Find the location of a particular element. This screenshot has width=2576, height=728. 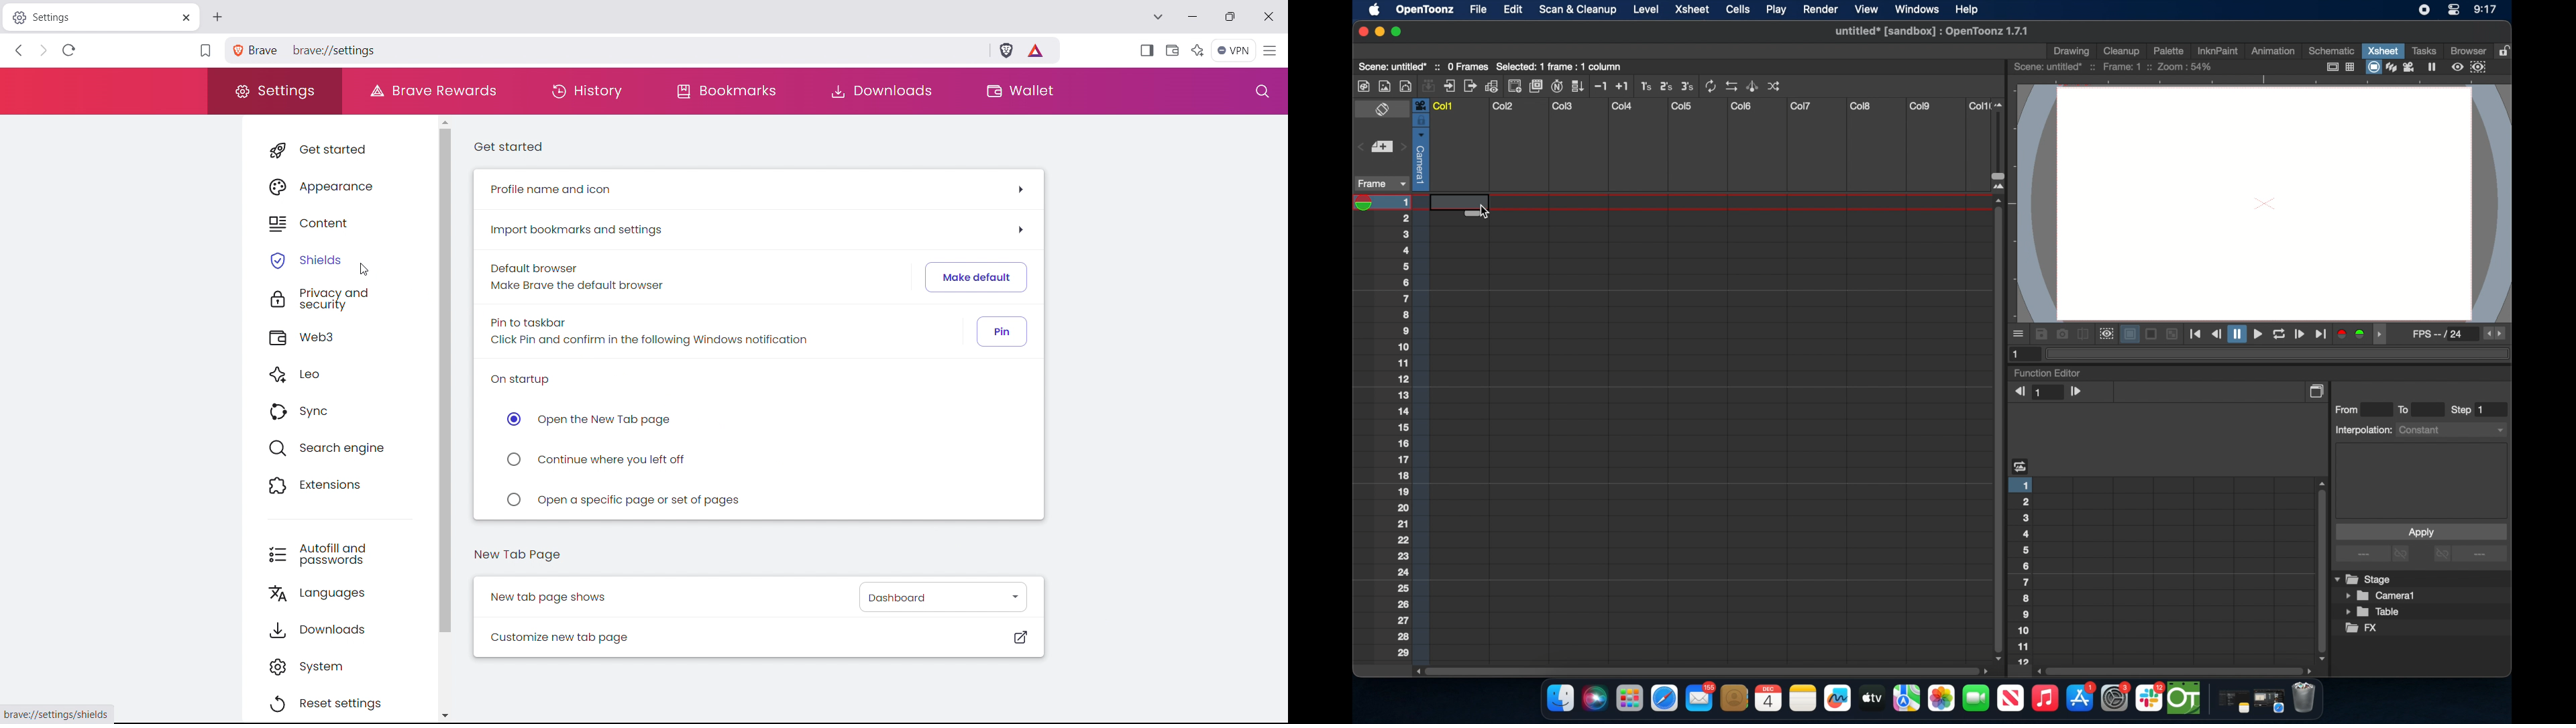

photos is located at coordinates (1941, 699).